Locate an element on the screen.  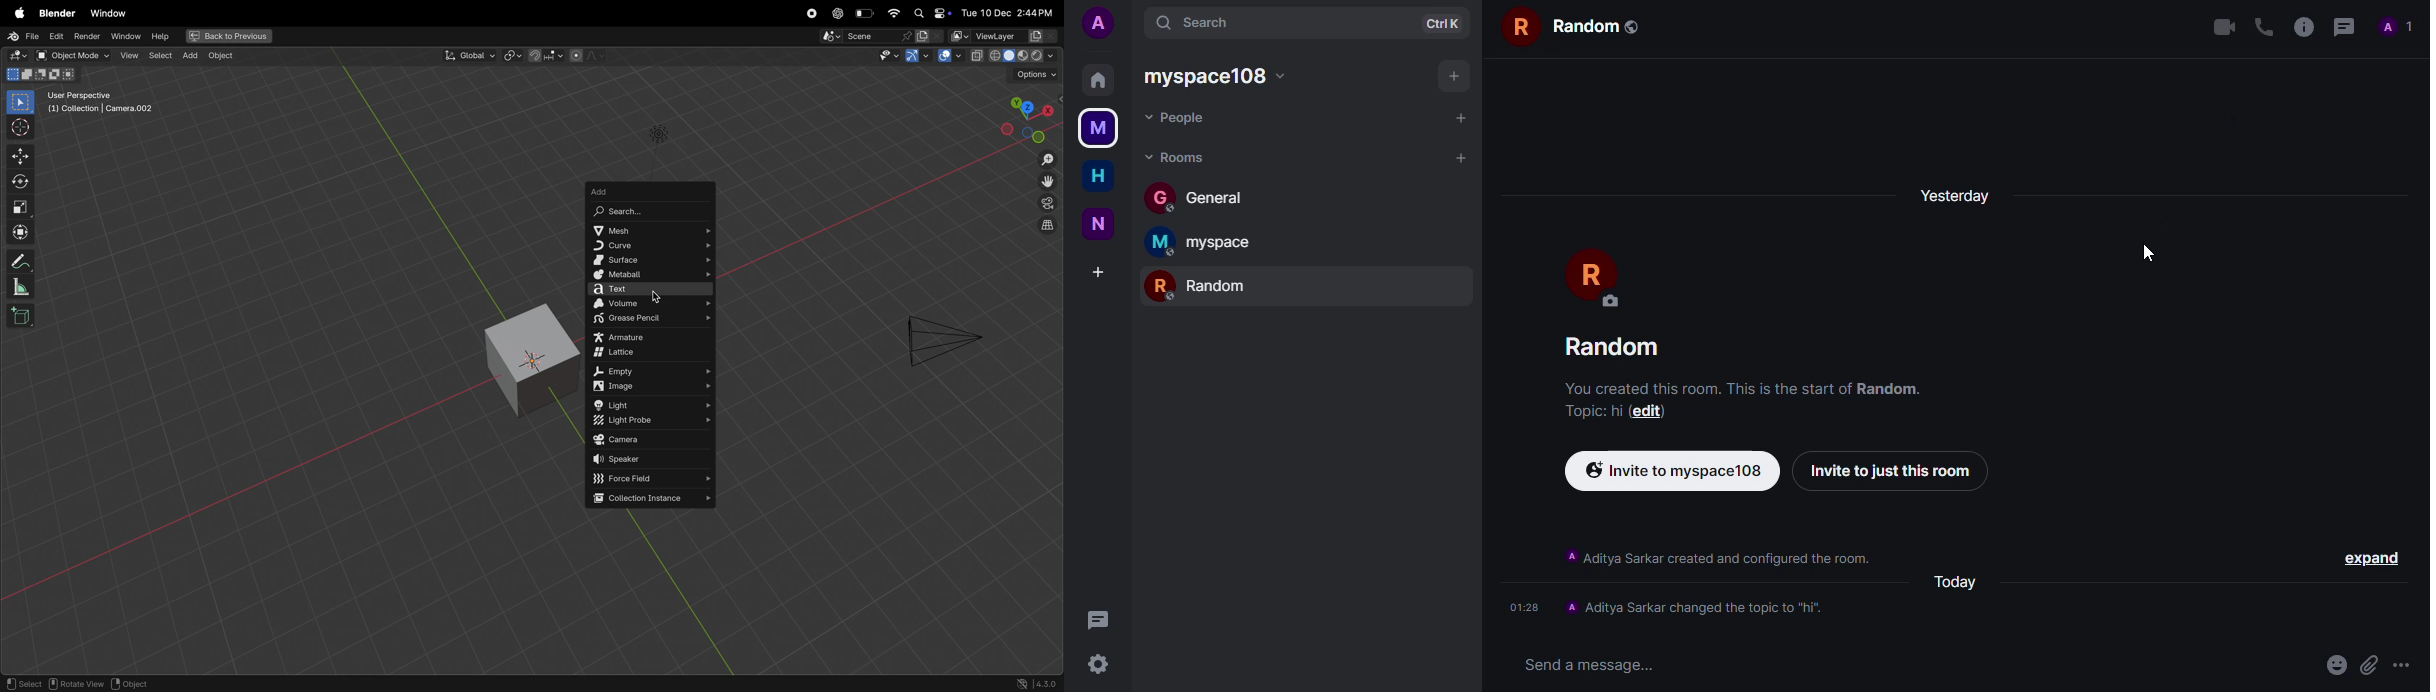
Add is located at coordinates (651, 191).